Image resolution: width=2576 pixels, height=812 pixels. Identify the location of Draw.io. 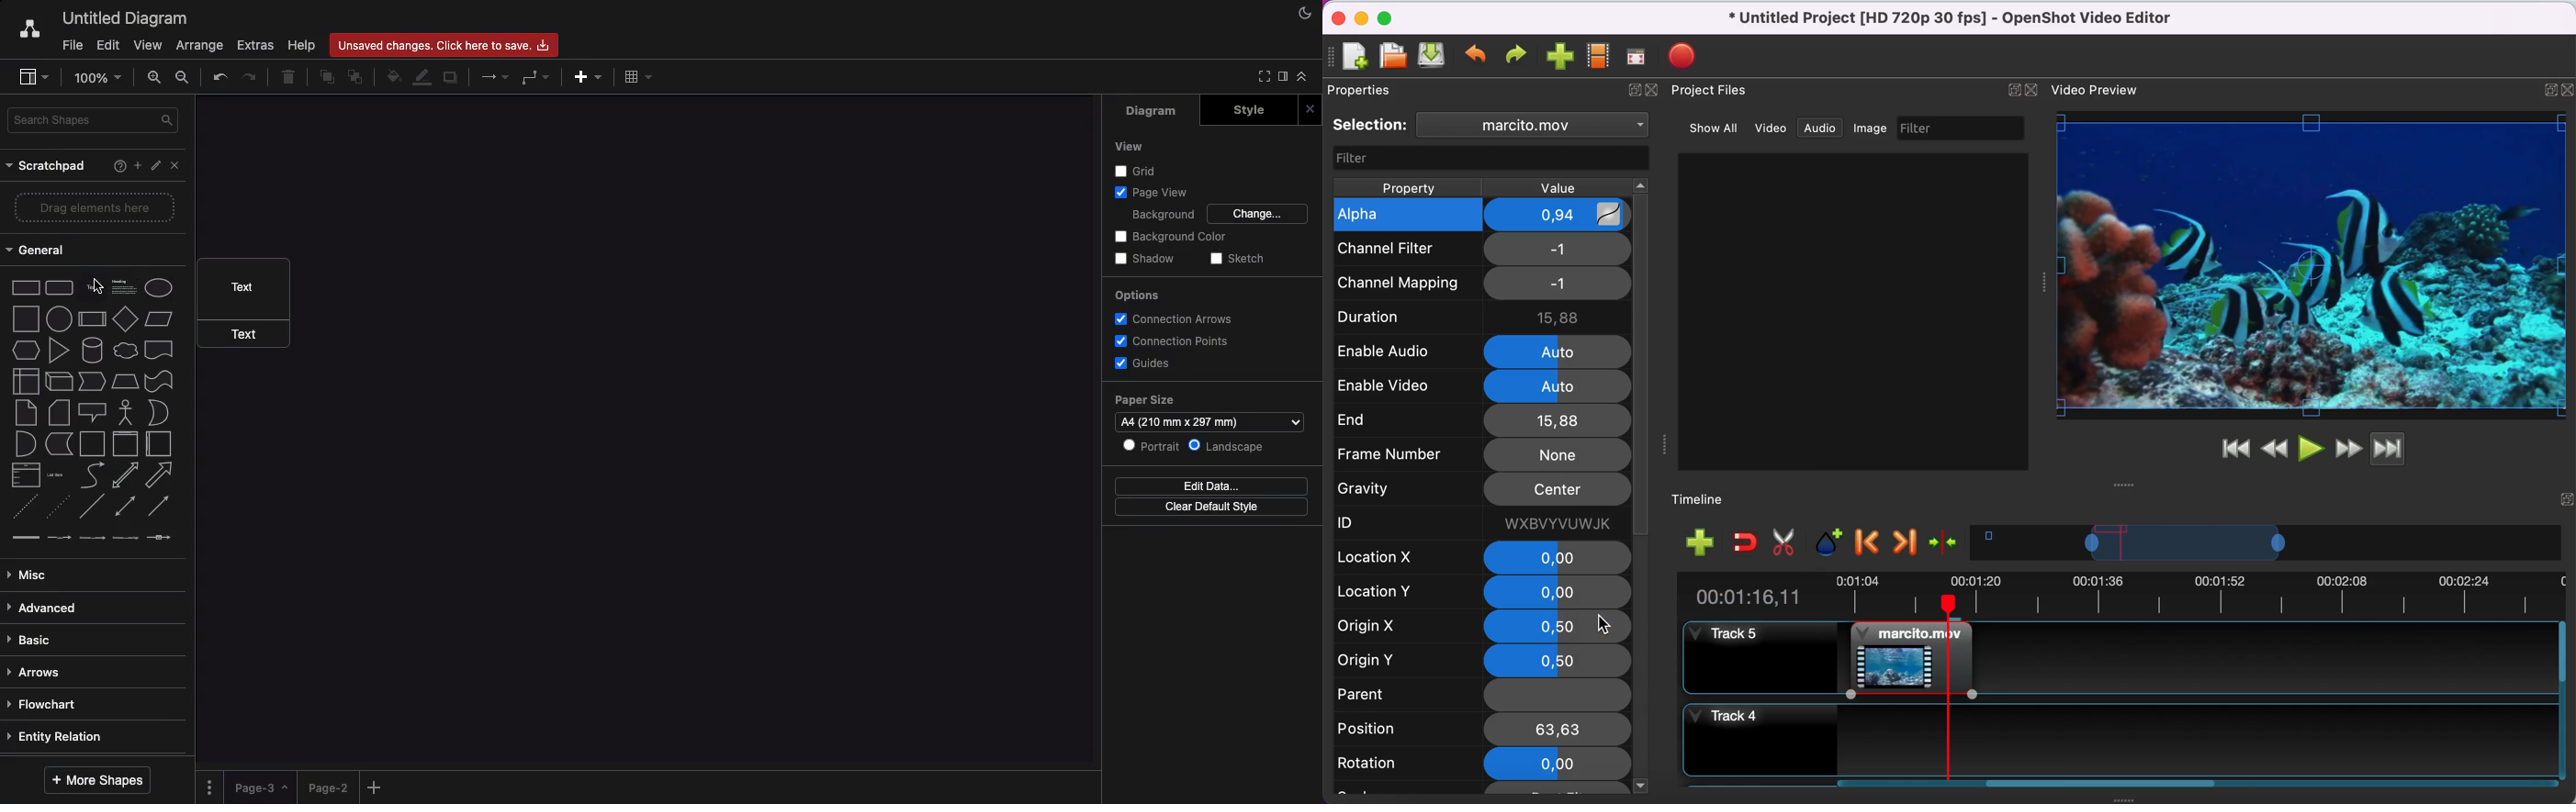
(20, 31).